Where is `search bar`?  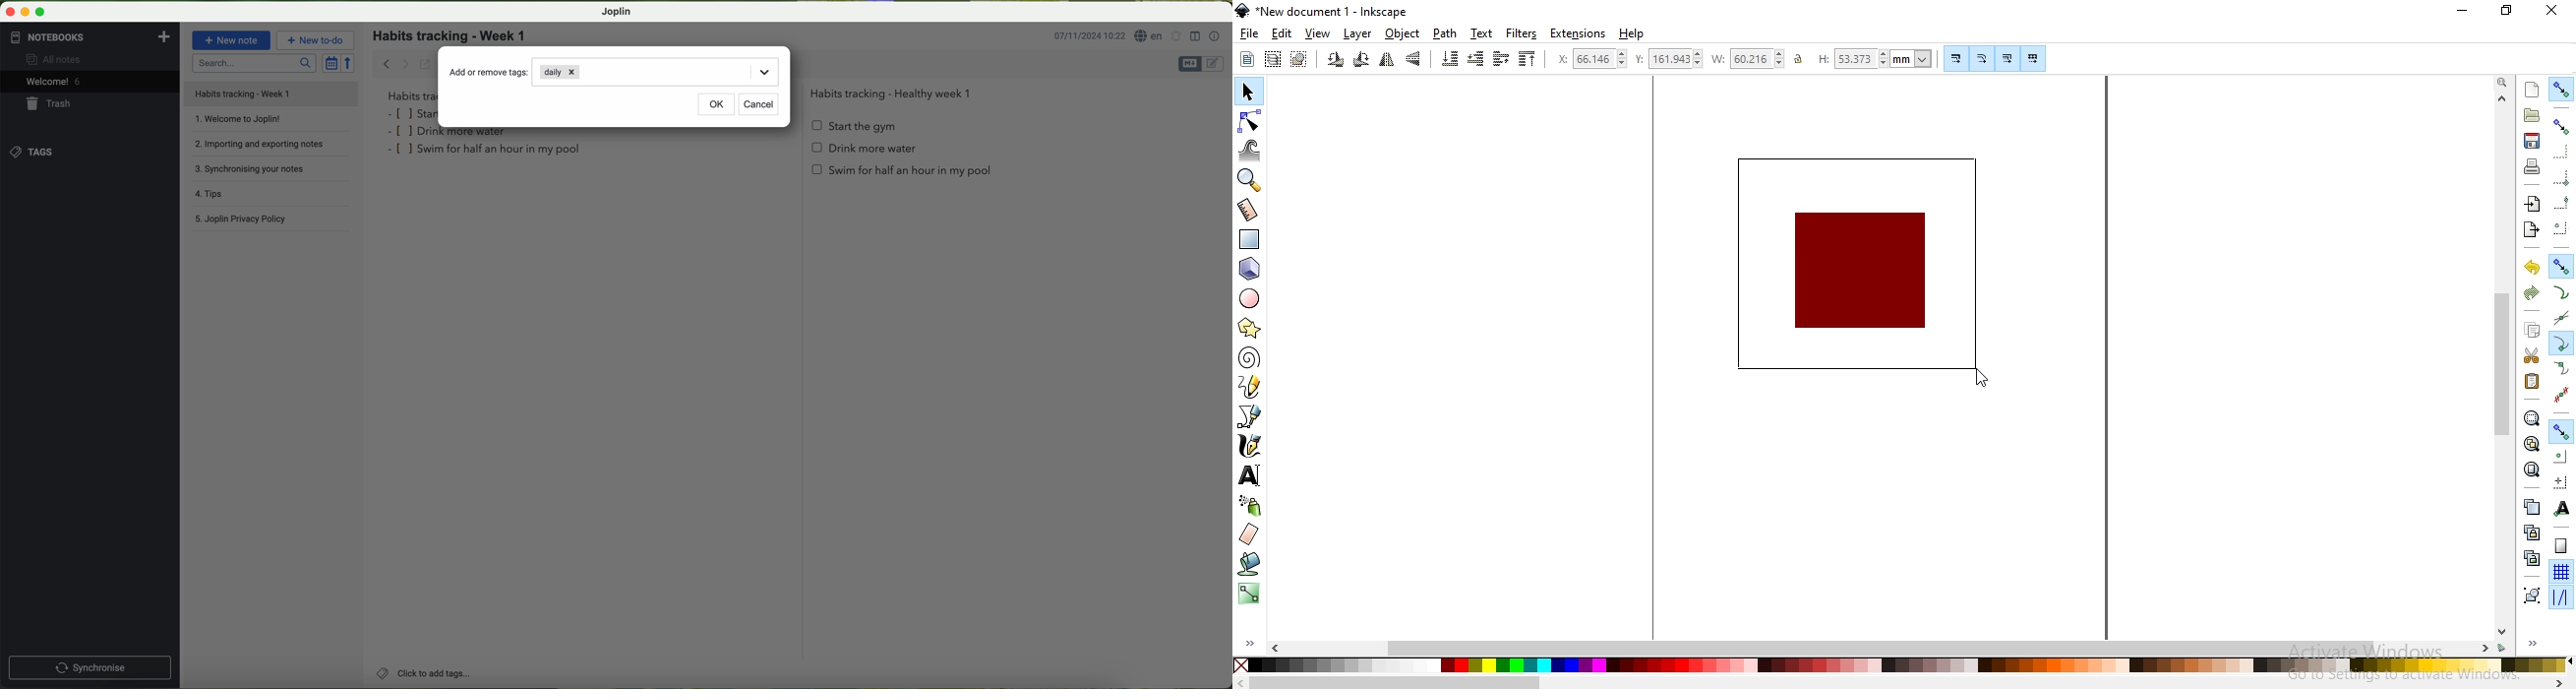 search bar is located at coordinates (253, 63).